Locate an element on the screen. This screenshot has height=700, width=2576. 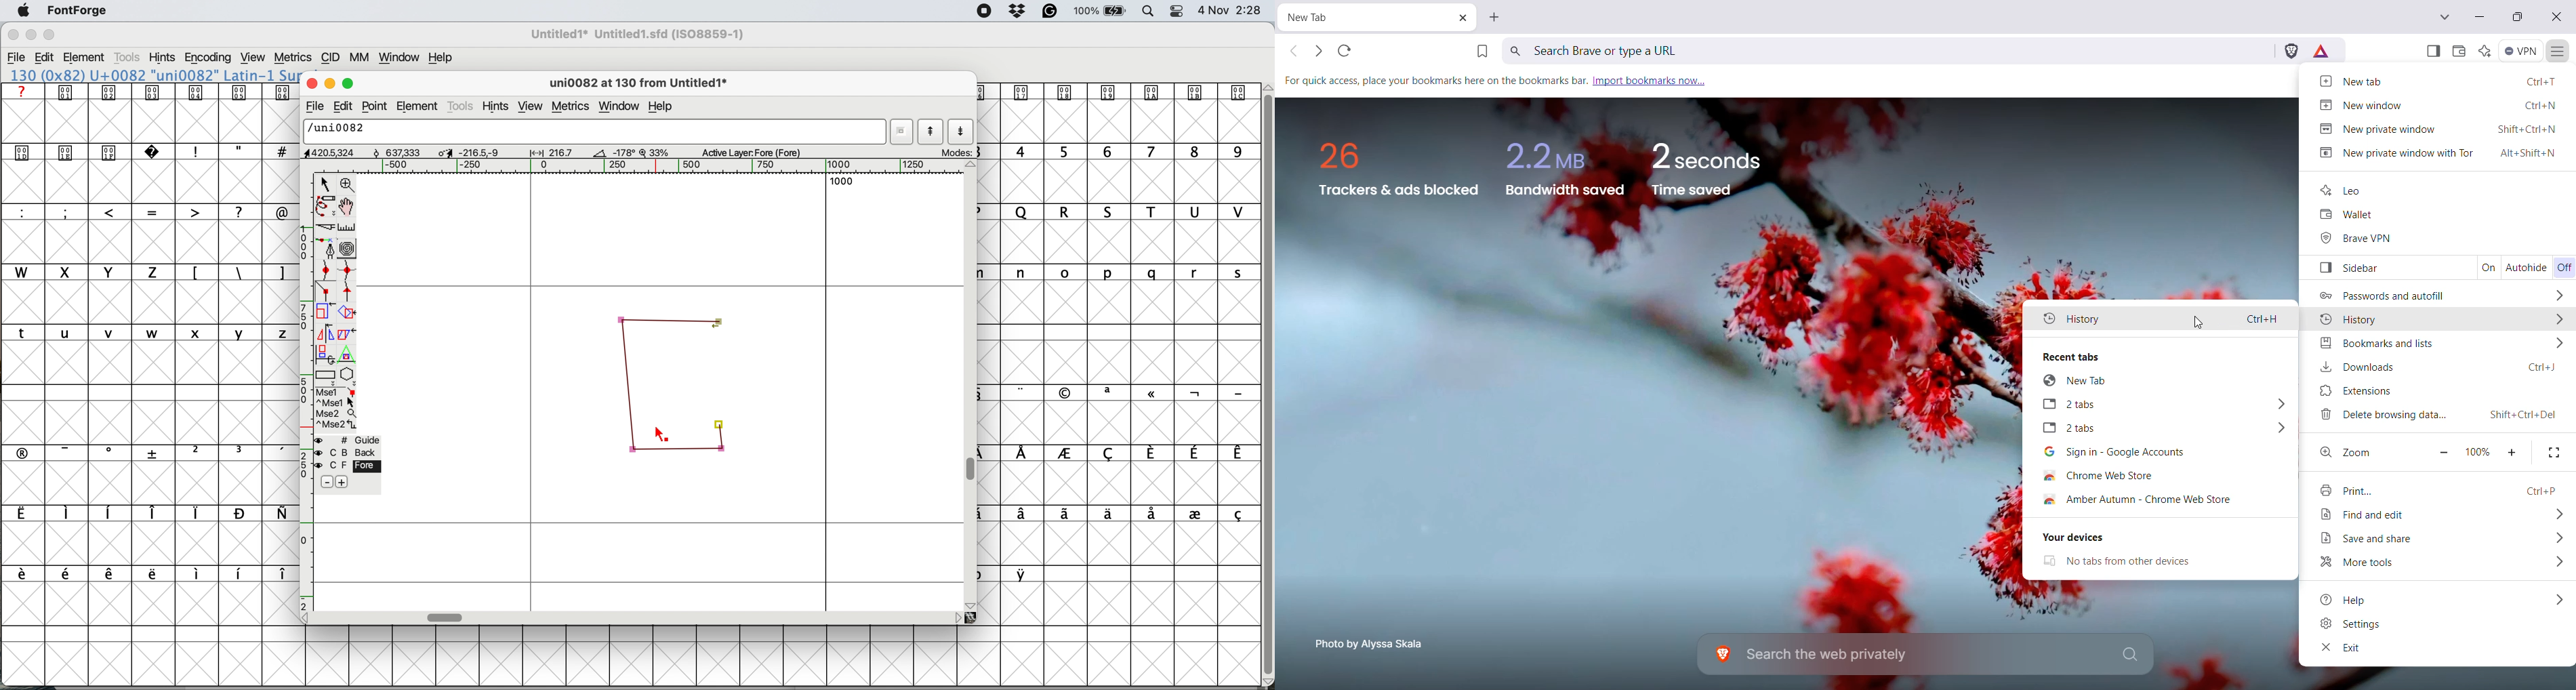
symbols is located at coordinates (1131, 454).